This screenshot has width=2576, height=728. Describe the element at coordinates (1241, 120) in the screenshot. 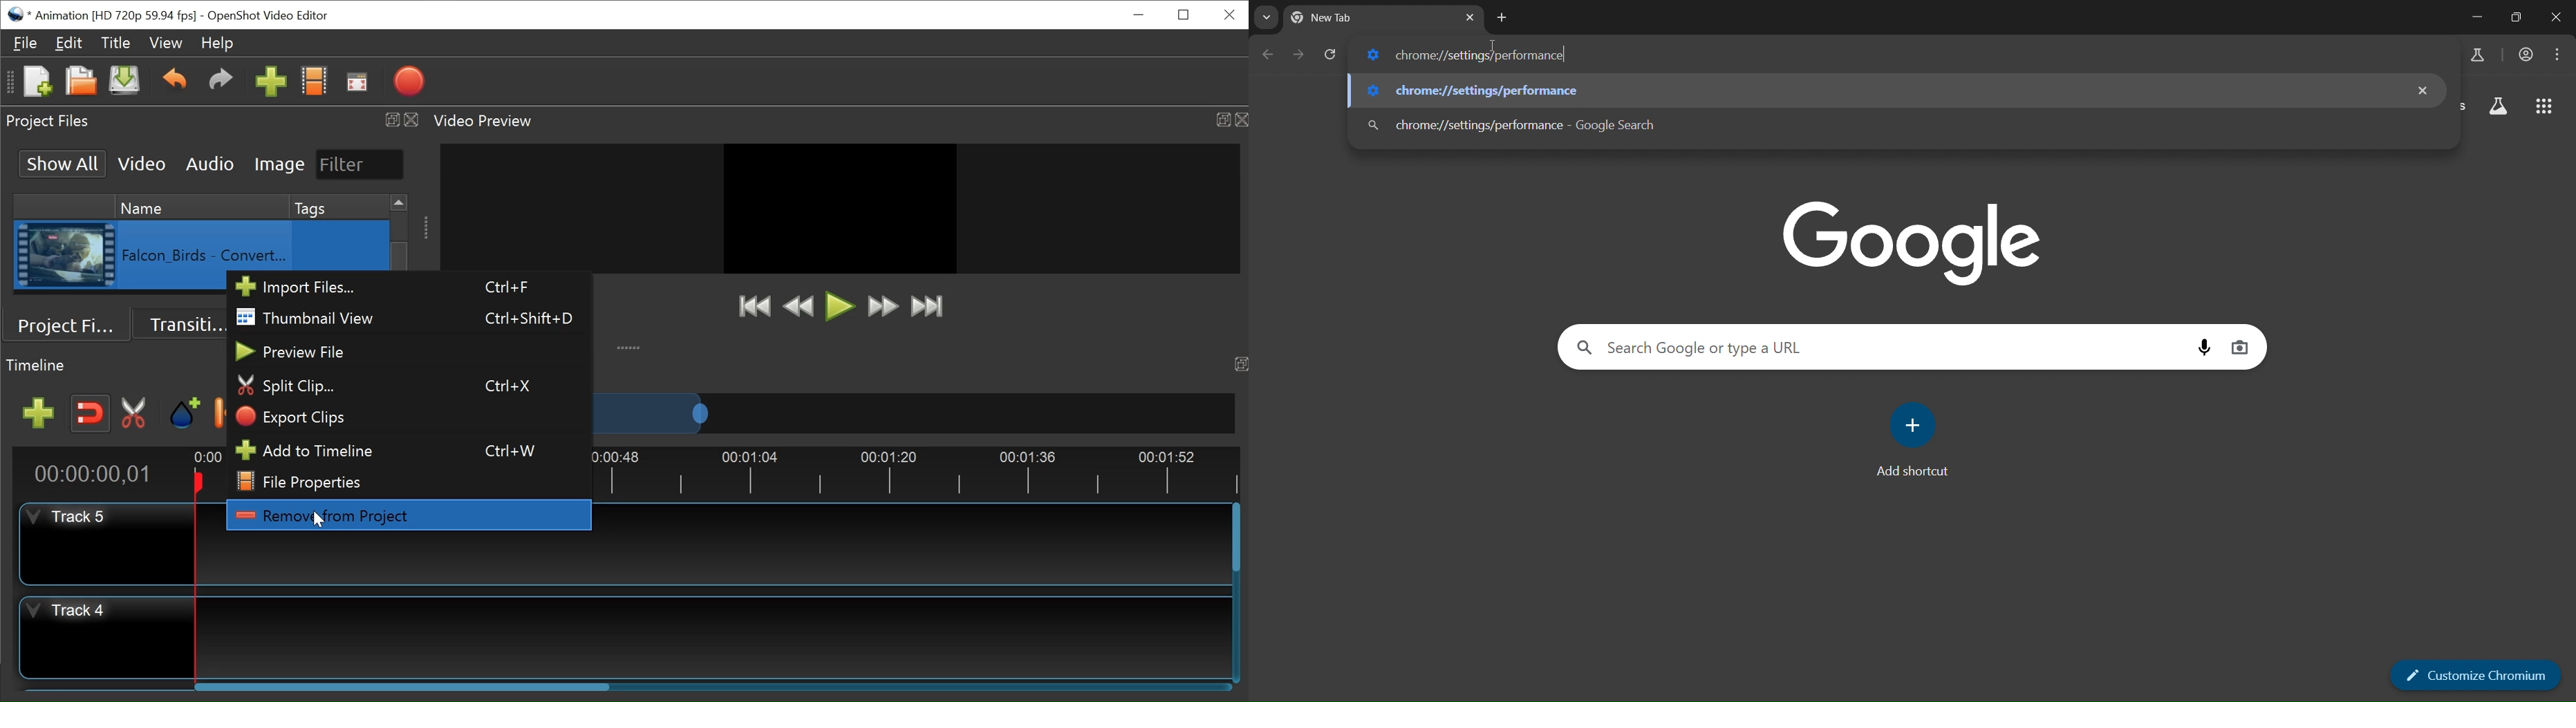

I see `Close` at that location.